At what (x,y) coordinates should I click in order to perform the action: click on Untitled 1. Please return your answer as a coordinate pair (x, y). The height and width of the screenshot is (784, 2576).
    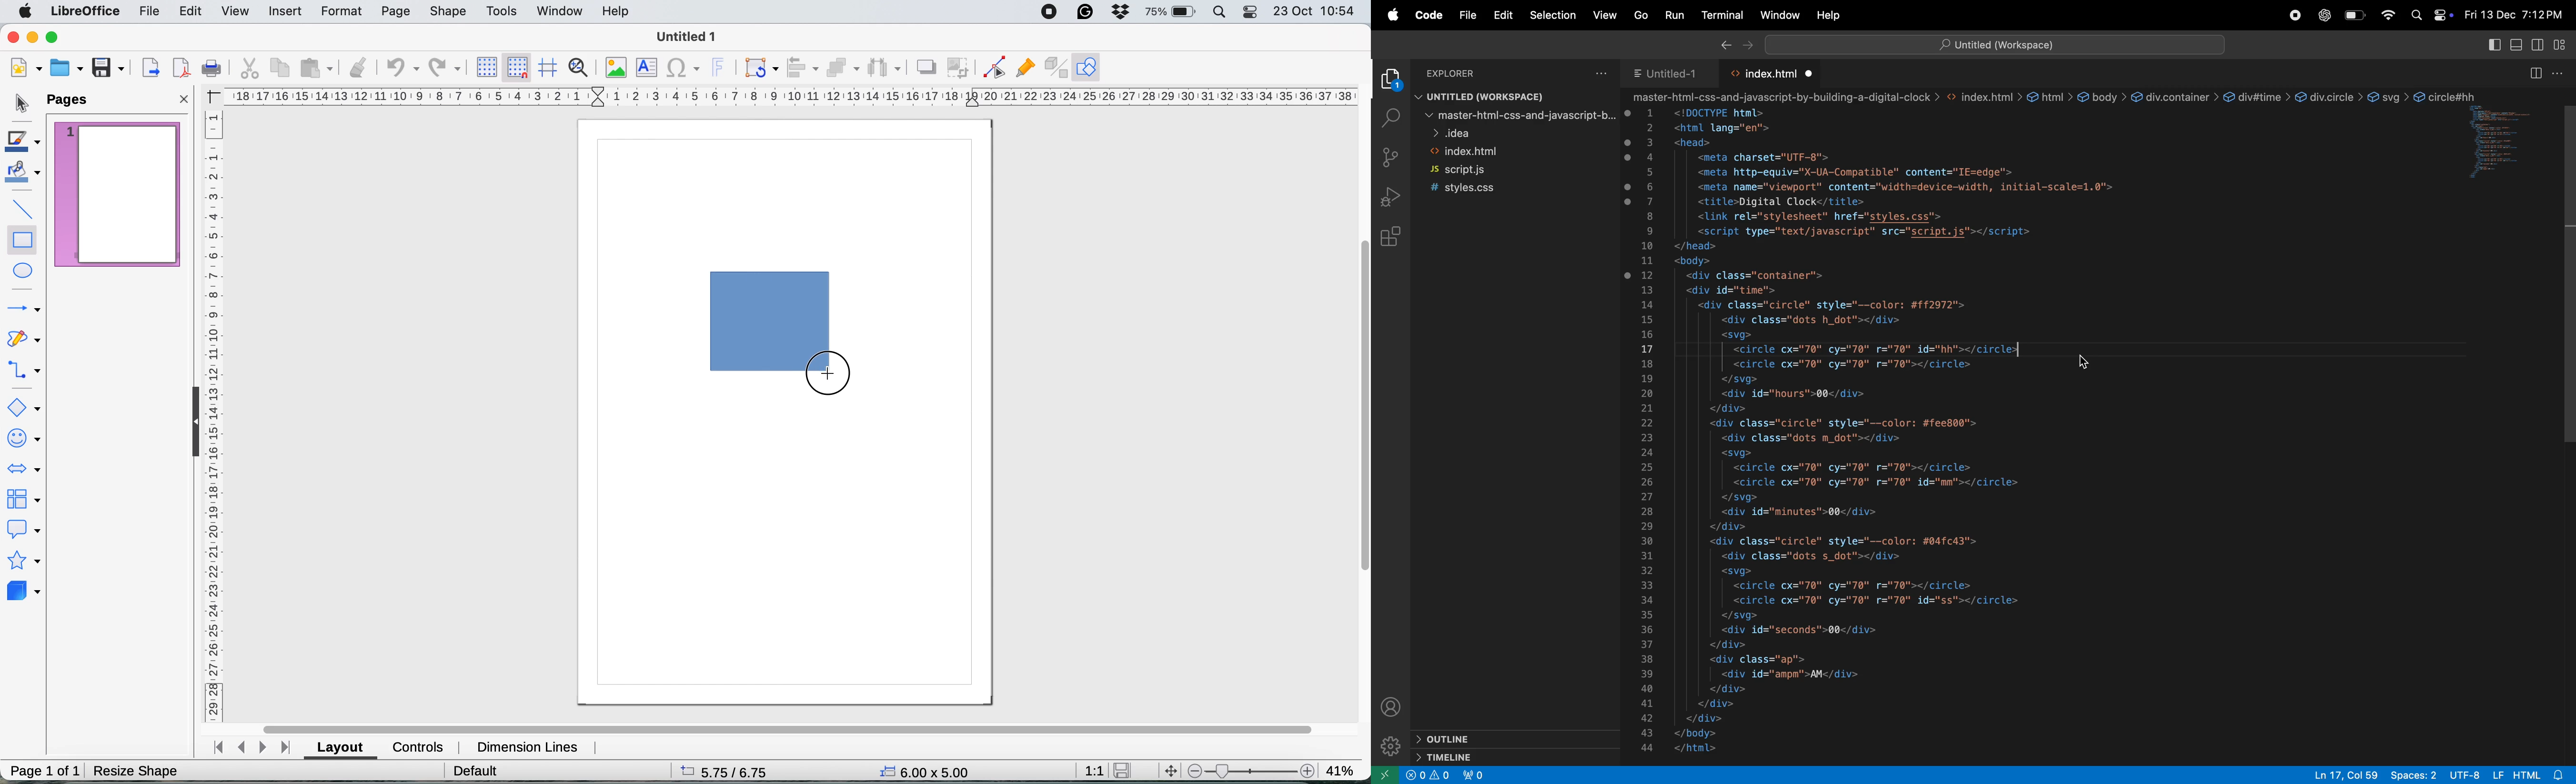
    Looking at the image, I should click on (684, 38).